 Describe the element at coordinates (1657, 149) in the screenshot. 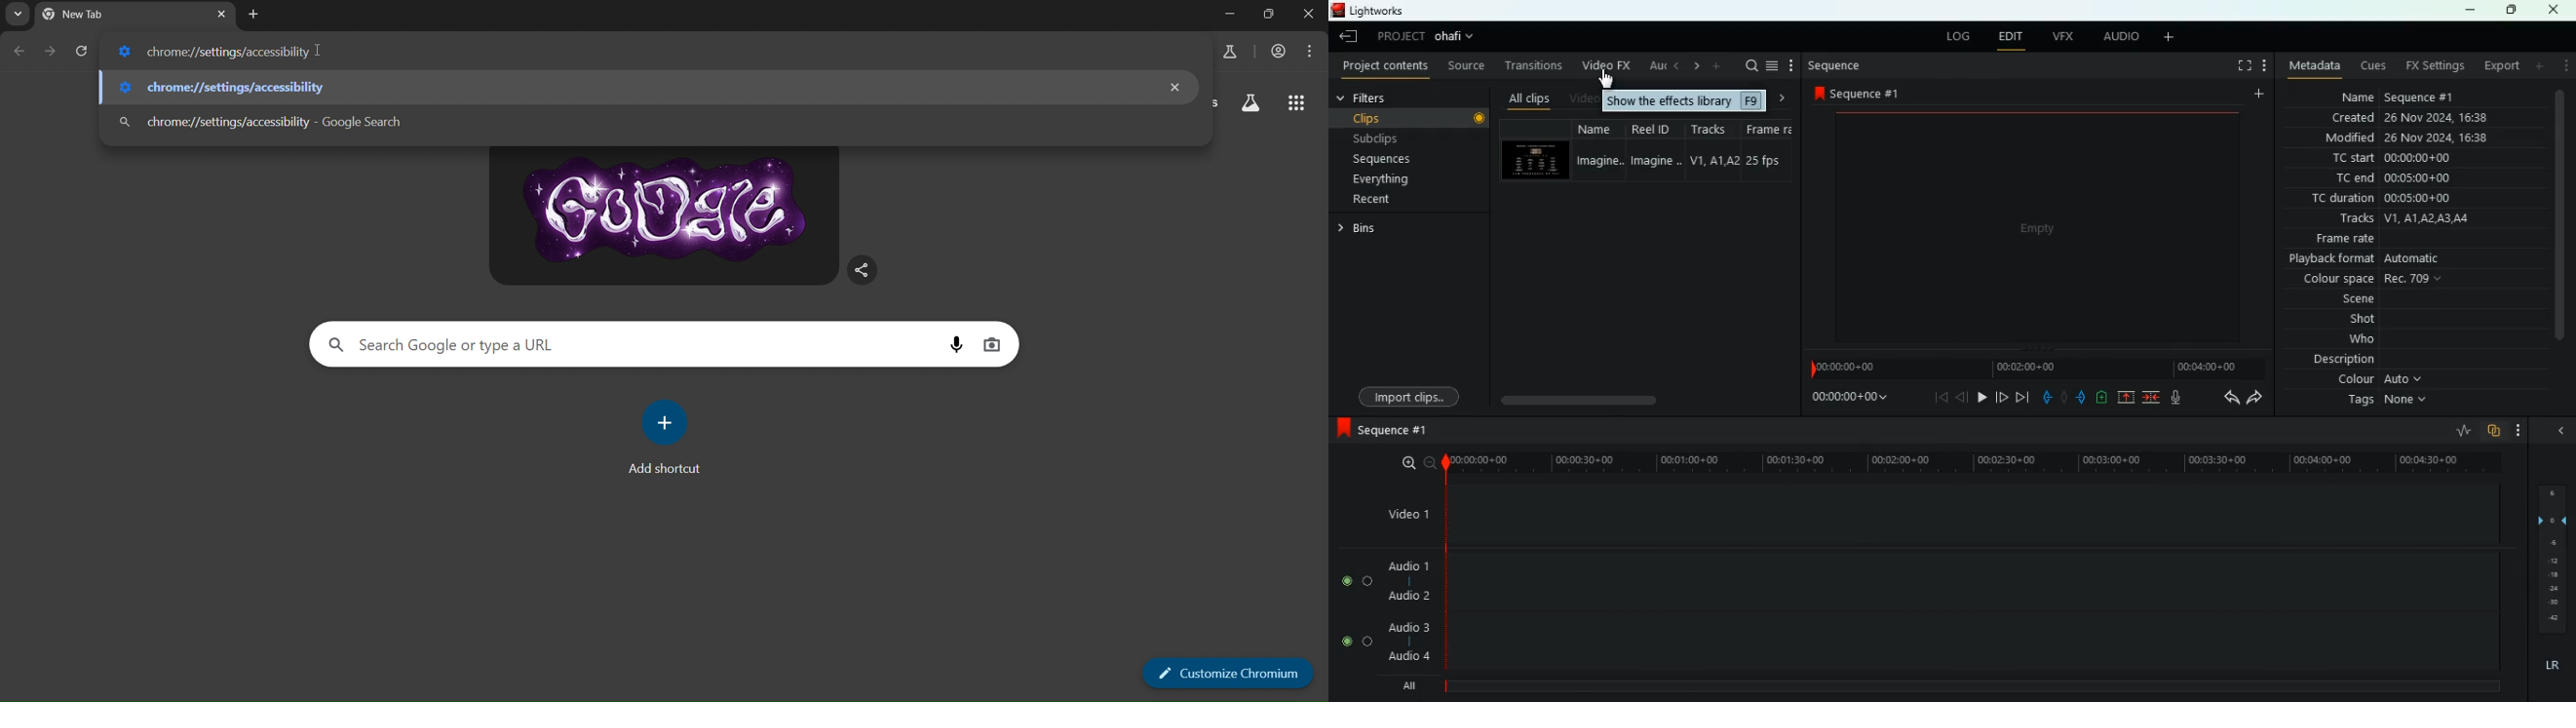

I see `reel id` at that location.